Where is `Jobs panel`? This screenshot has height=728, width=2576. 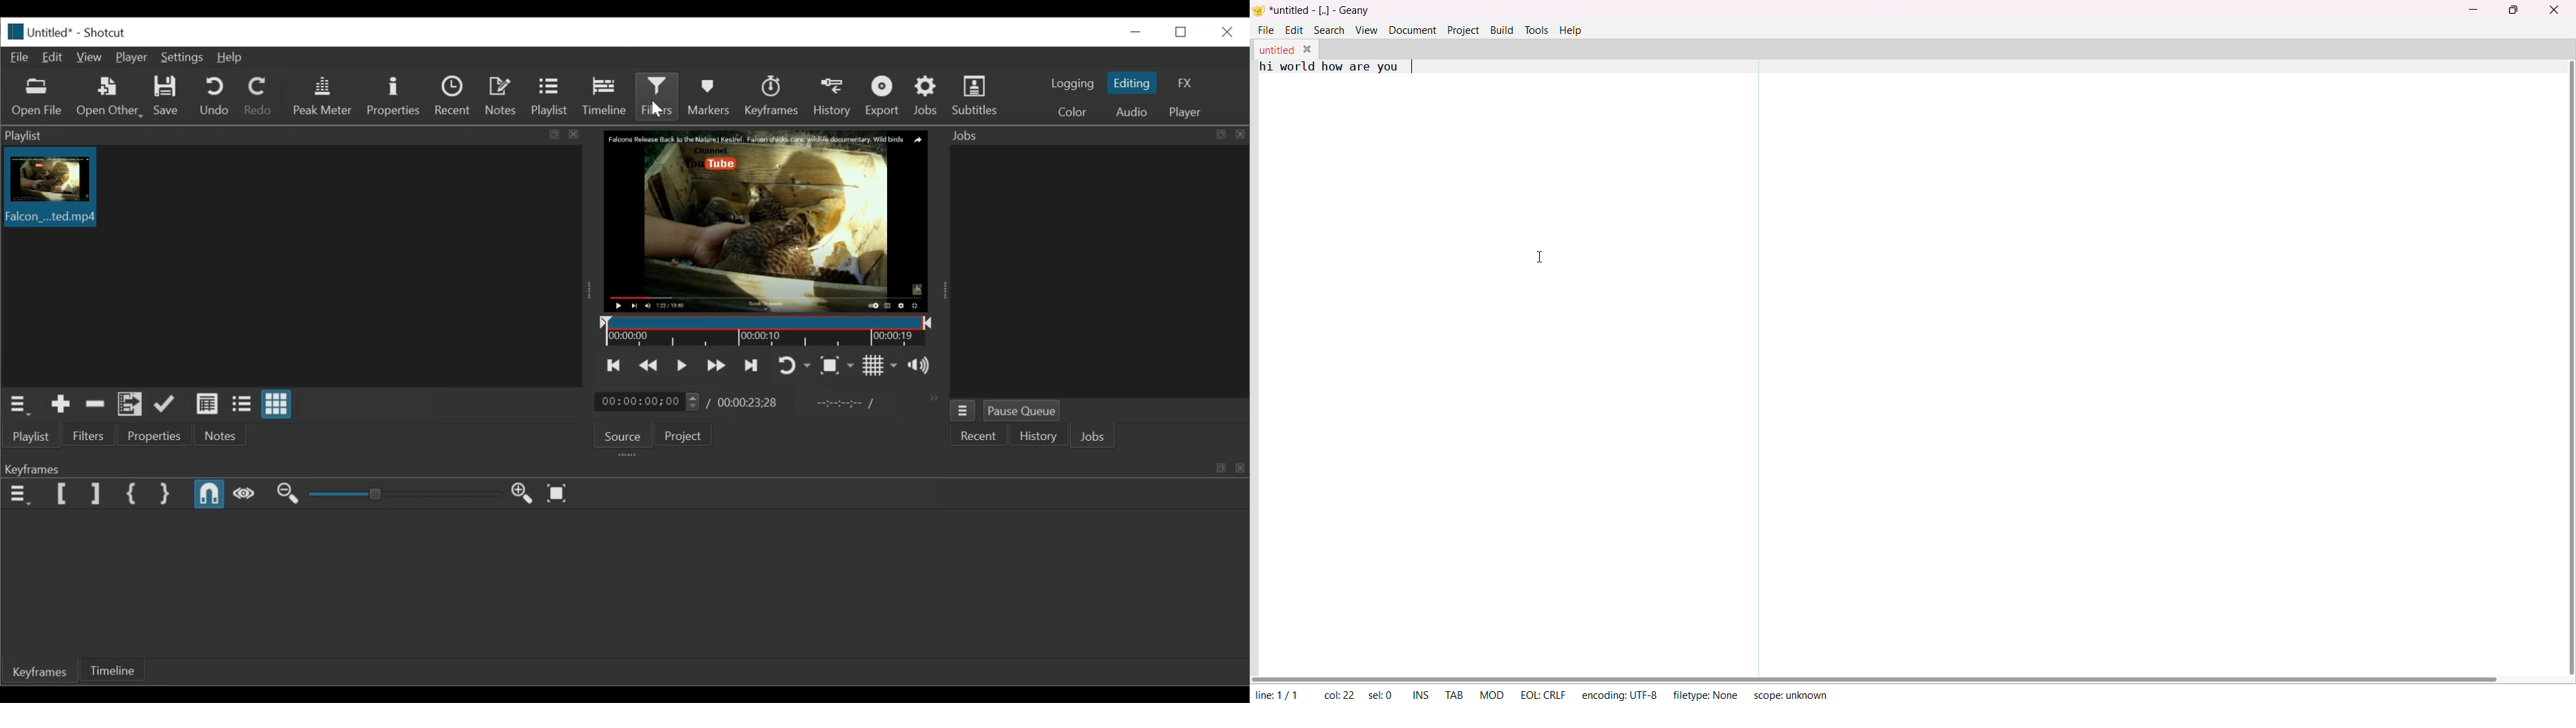 Jobs panel is located at coordinates (1099, 272).